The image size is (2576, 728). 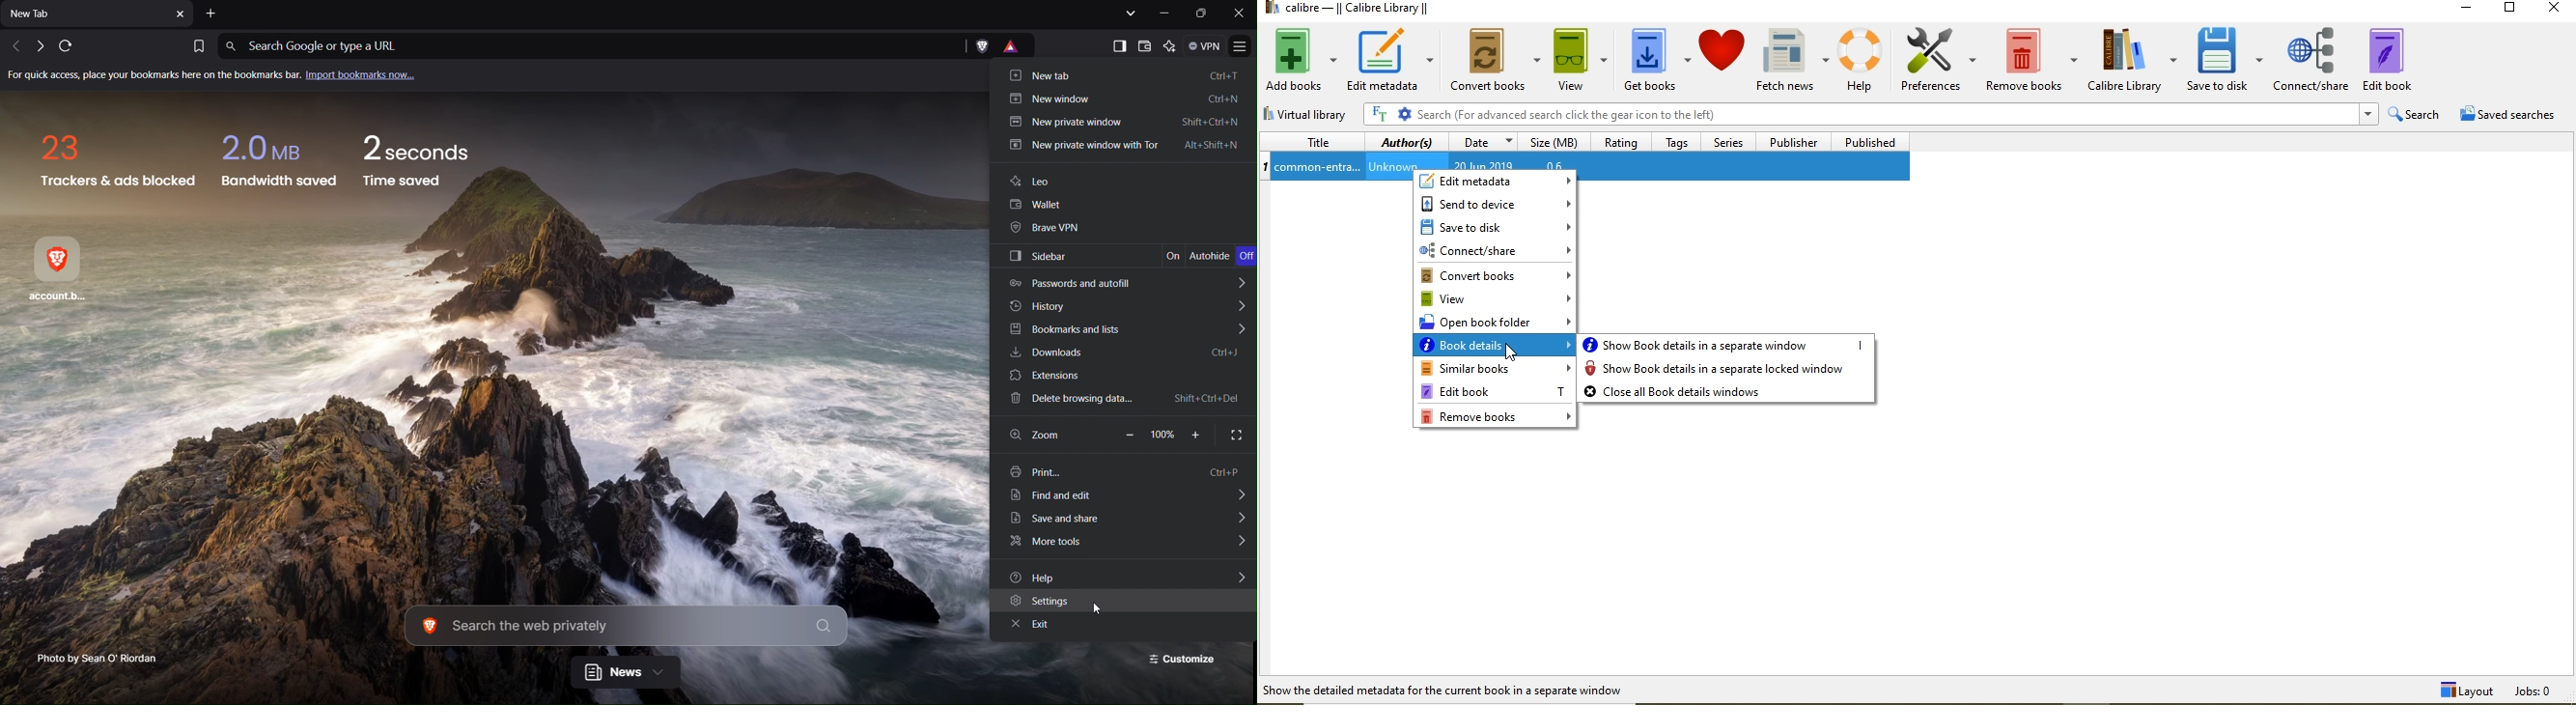 What do you see at coordinates (1145, 46) in the screenshot?
I see `Wallet` at bounding box center [1145, 46].